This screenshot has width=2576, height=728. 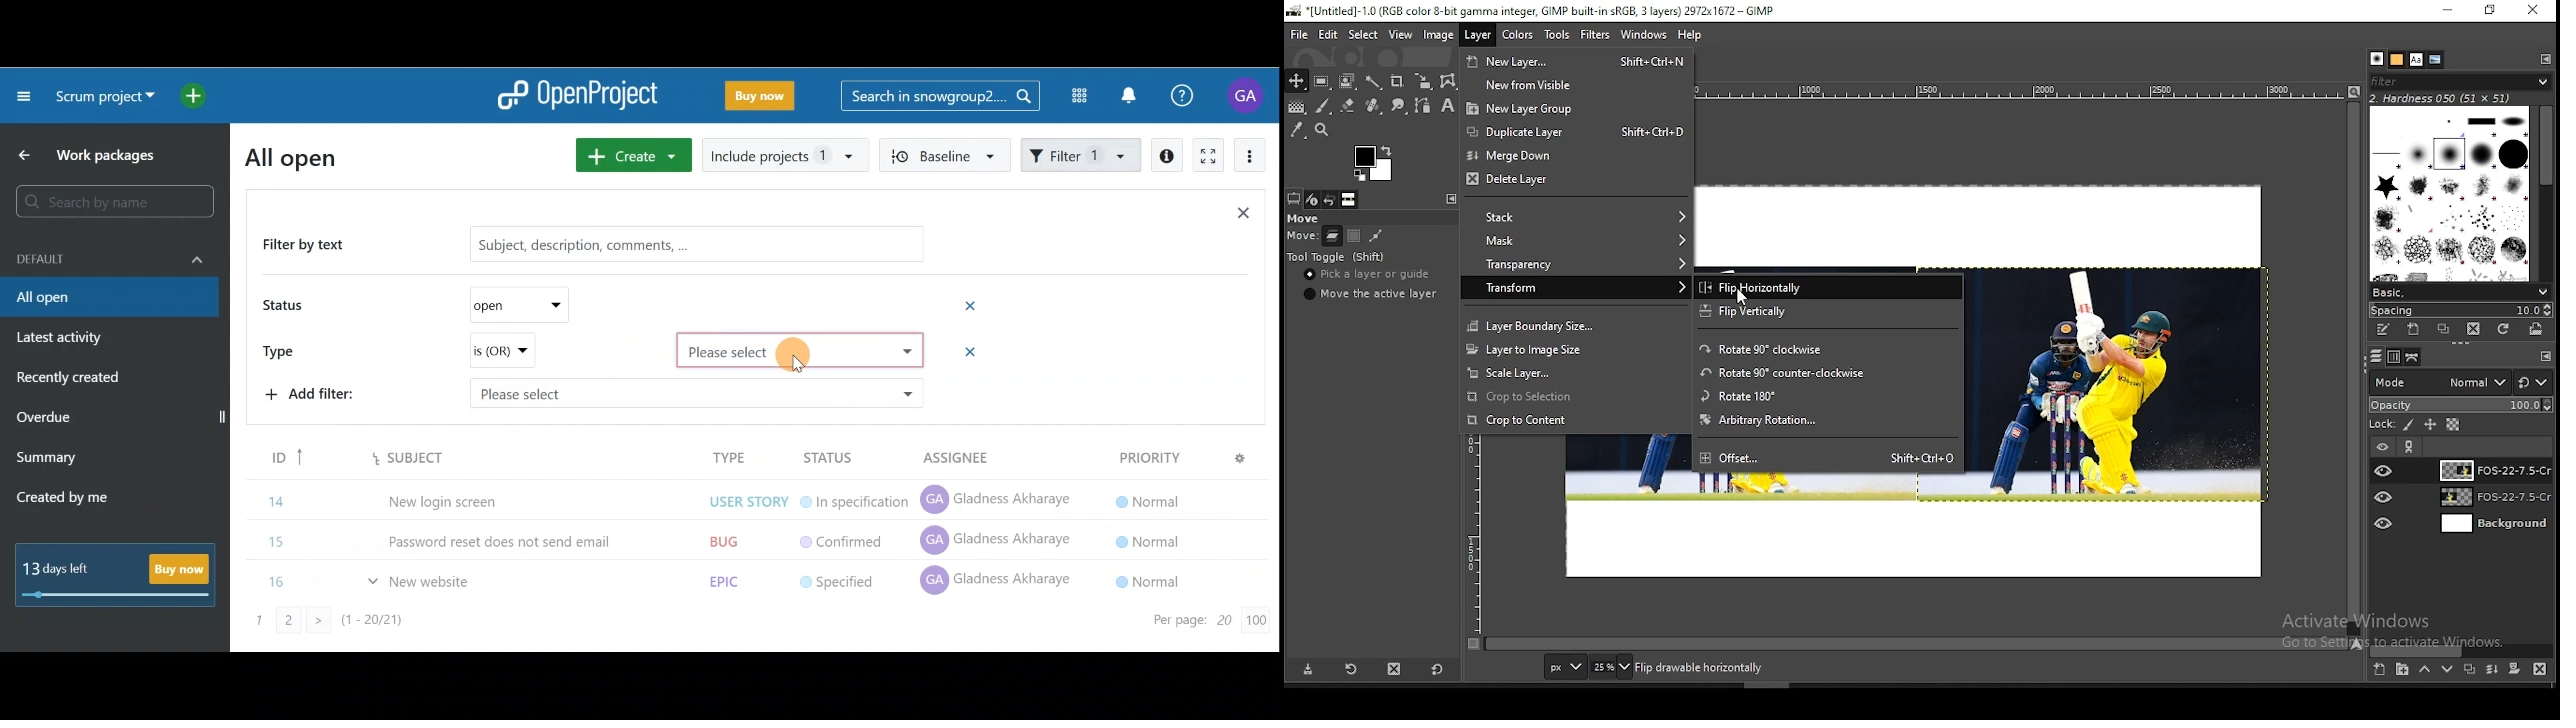 What do you see at coordinates (940, 94) in the screenshot?
I see `Search bar` at bounding box center [940, 94].